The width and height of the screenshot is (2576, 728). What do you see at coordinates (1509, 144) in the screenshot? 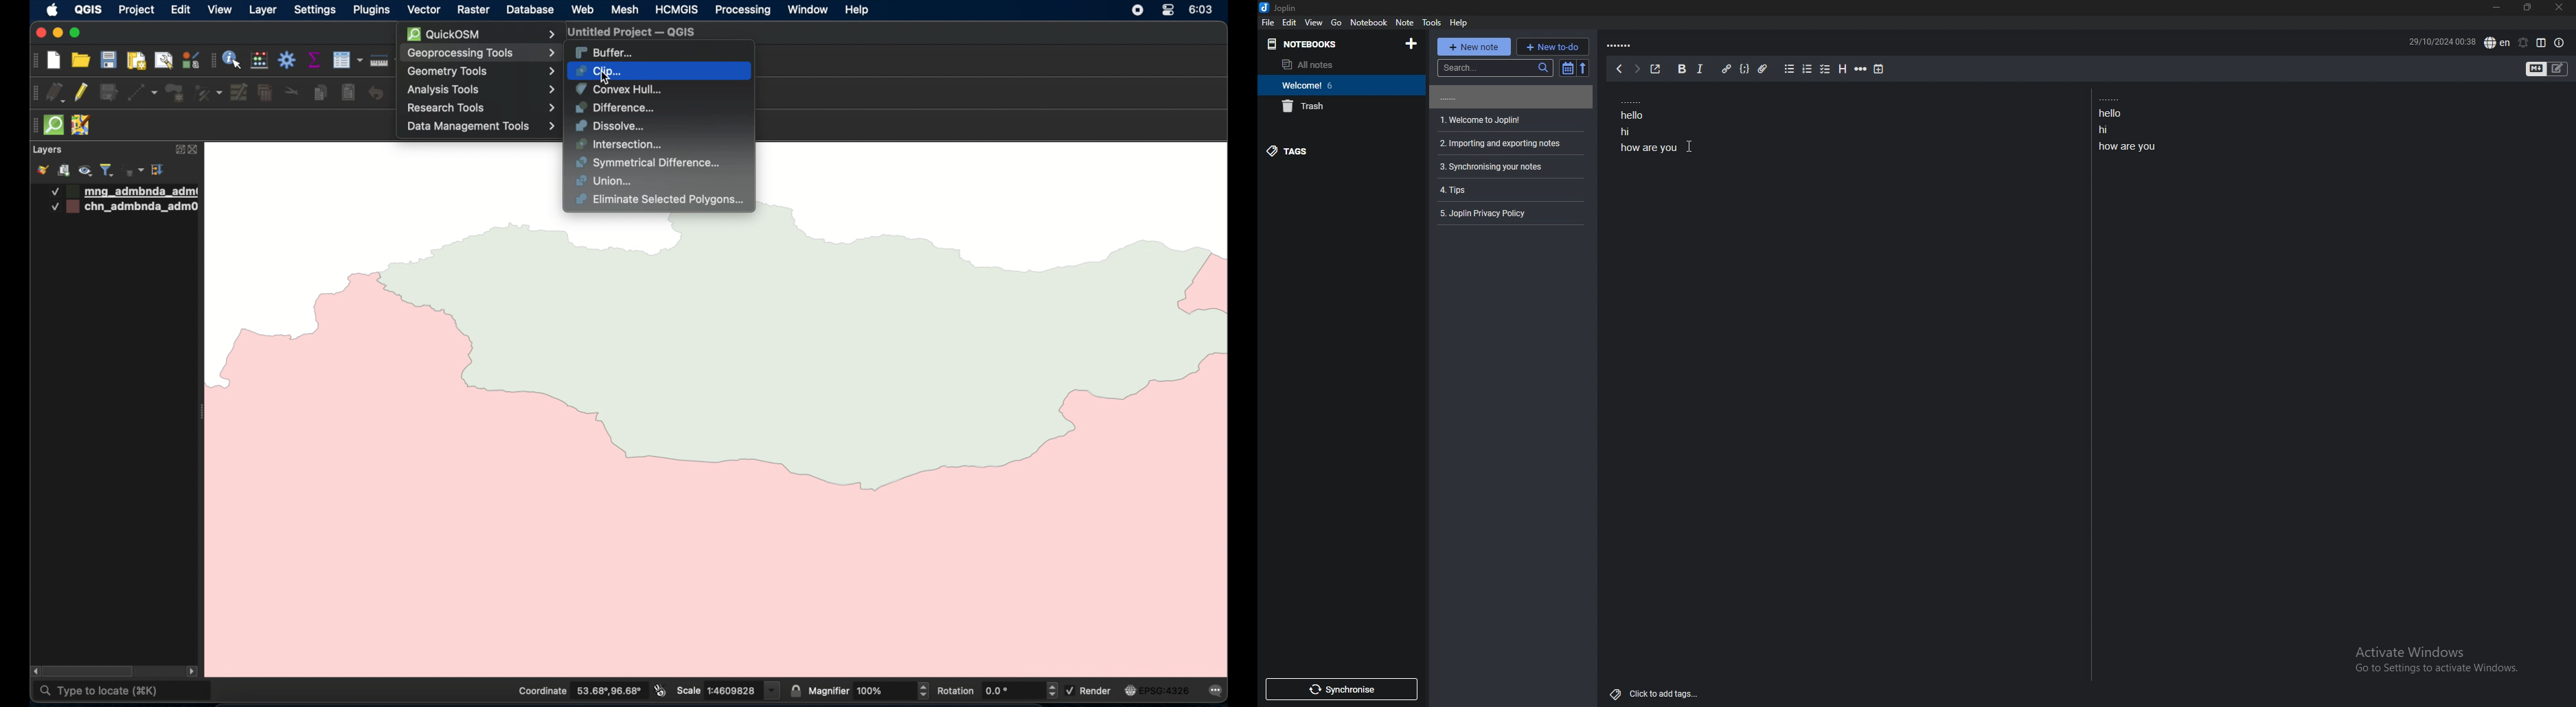
I see `note` at bounding box center [1509, 144].